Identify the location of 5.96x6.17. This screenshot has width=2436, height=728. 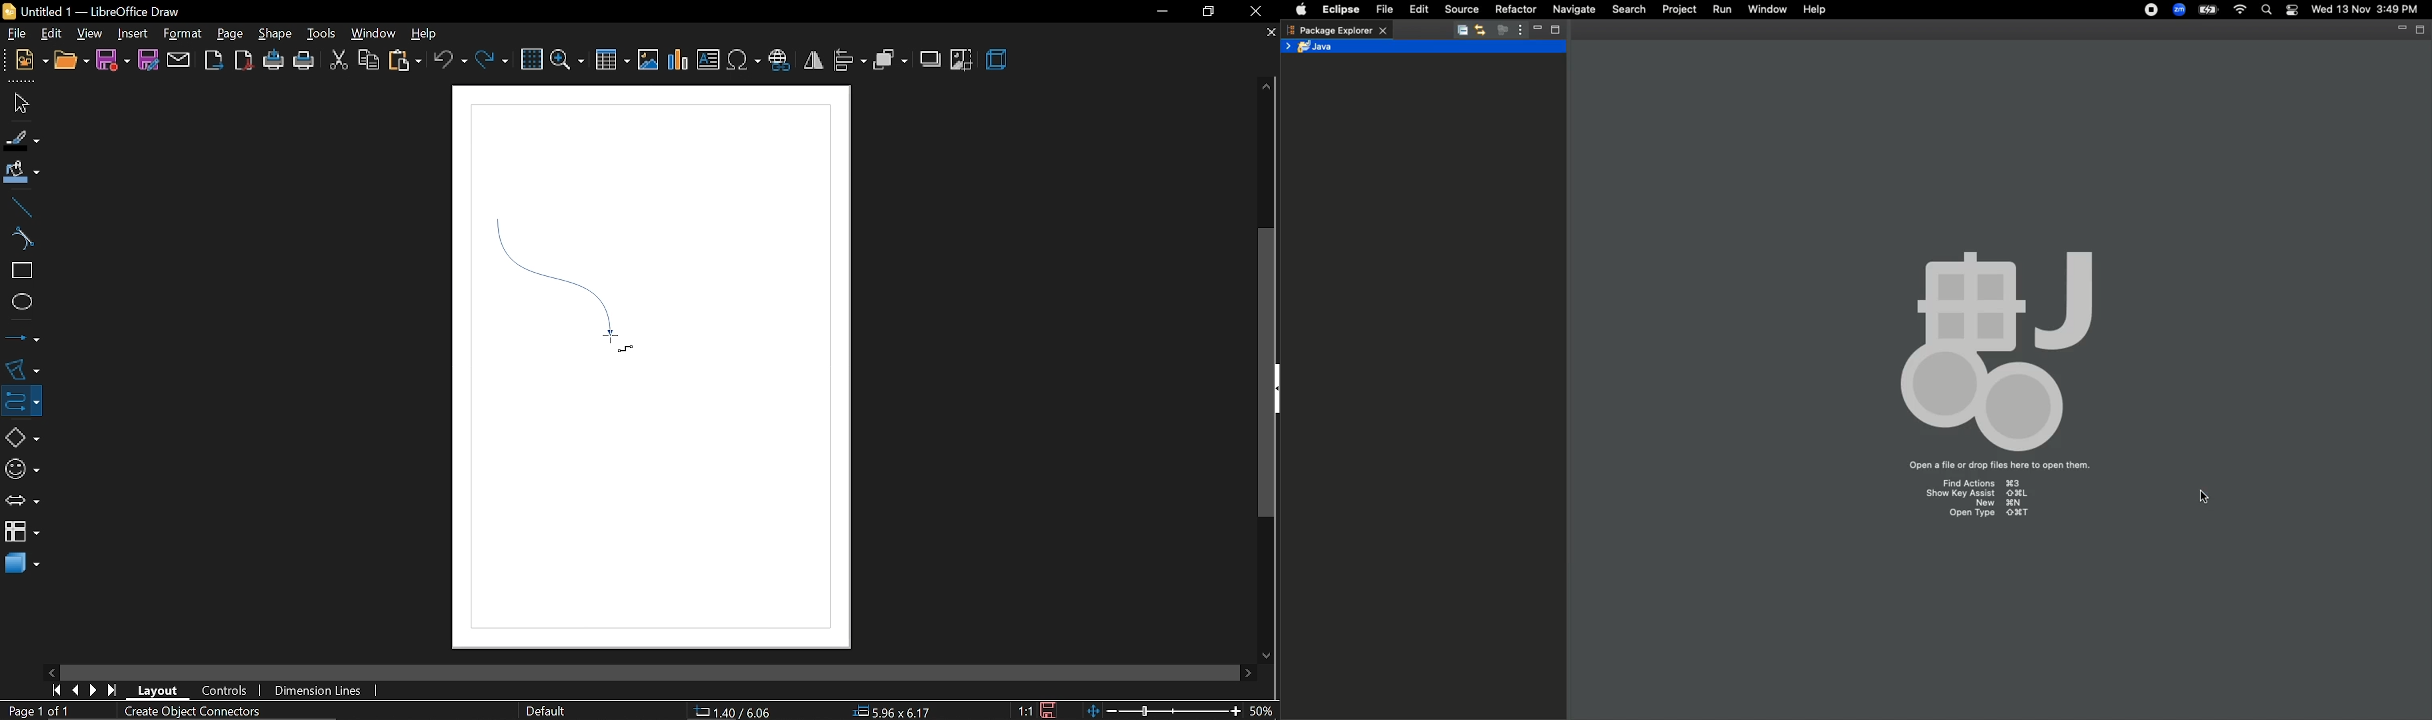
(891, 710).